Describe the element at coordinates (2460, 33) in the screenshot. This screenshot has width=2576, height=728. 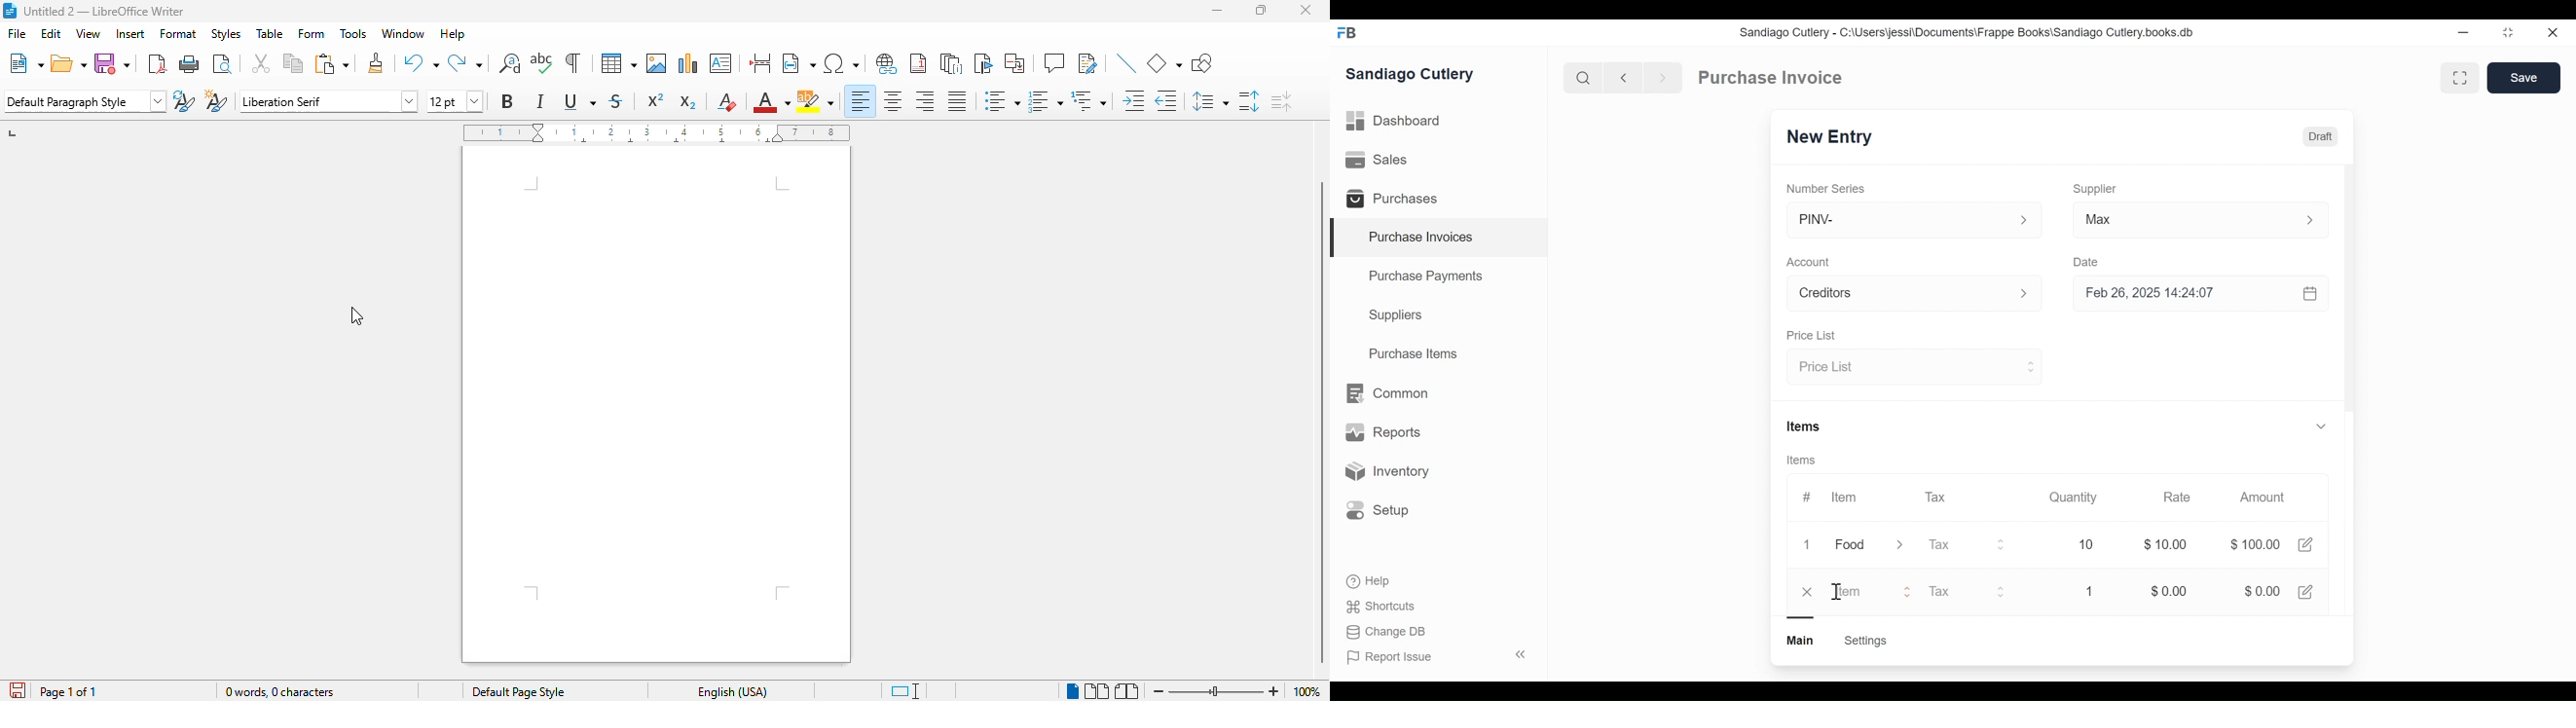
I see `Minimize` at that location.